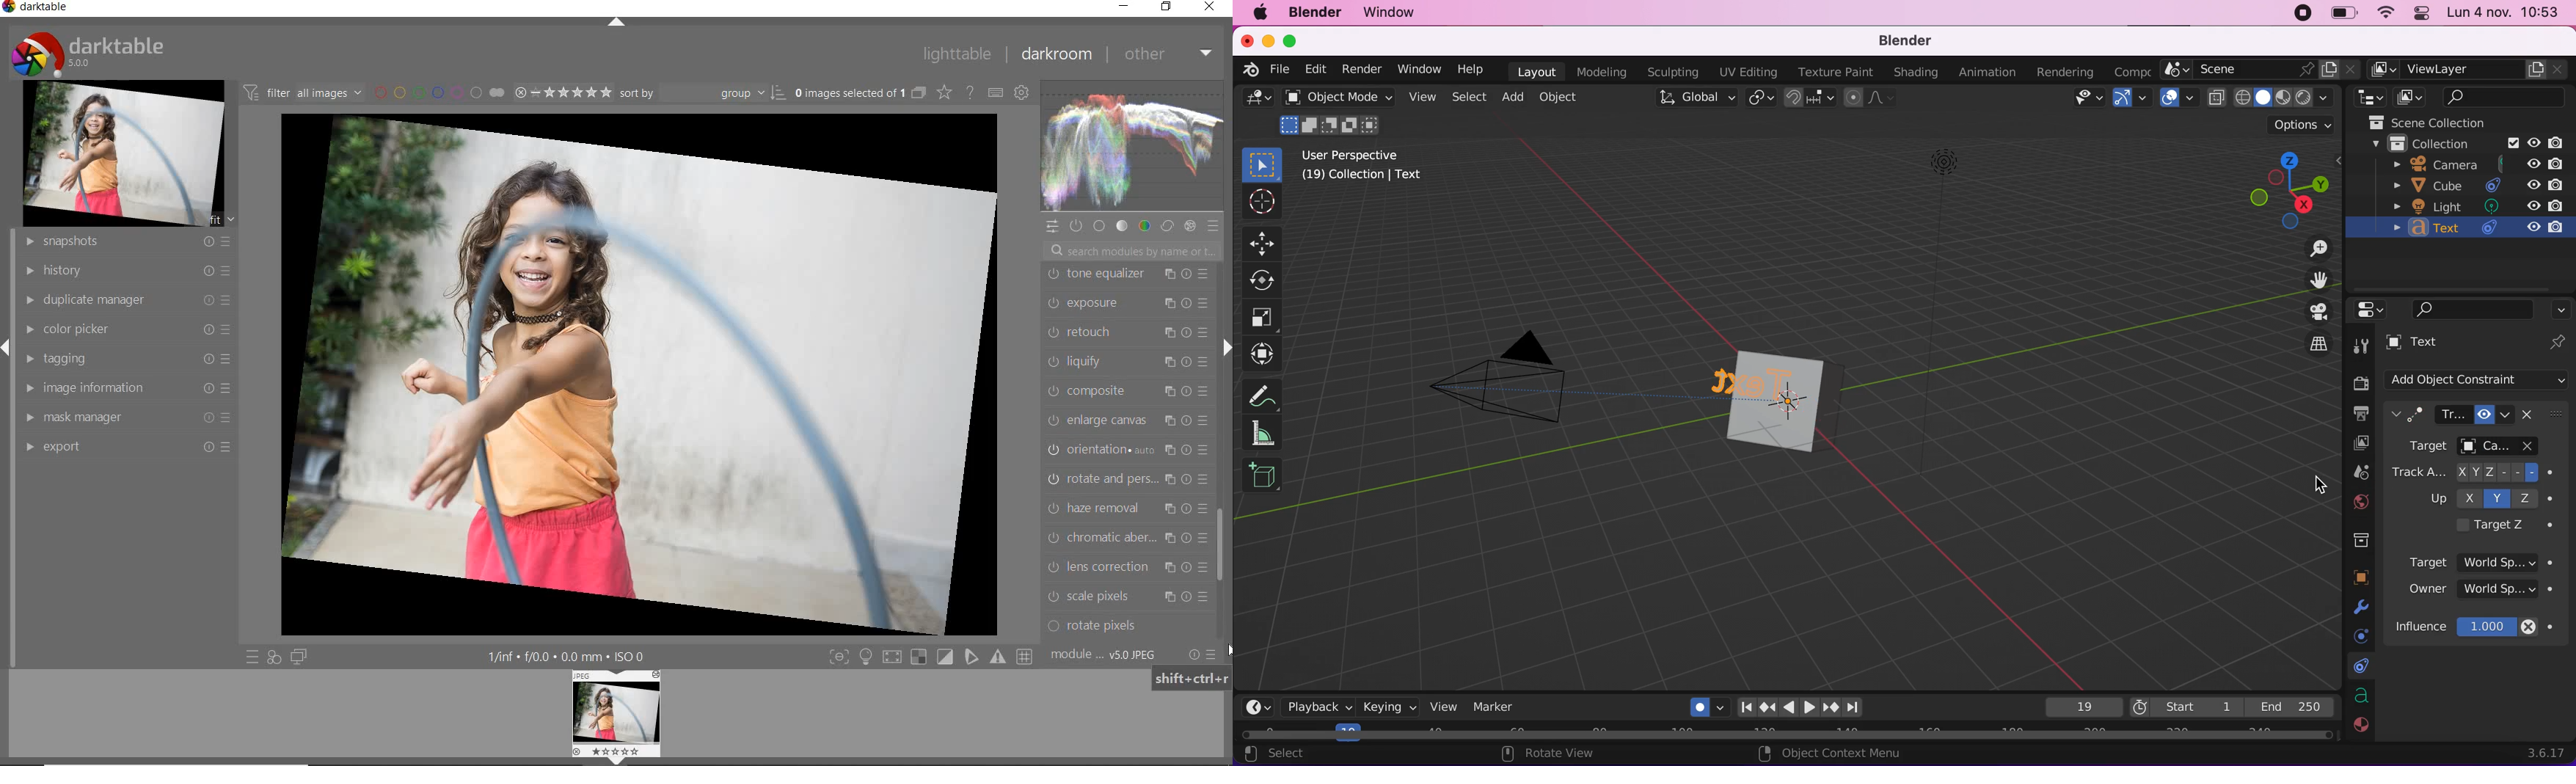  Describe the element at coordinates (1248, 41) in the screenshot. I see `close` at that location.